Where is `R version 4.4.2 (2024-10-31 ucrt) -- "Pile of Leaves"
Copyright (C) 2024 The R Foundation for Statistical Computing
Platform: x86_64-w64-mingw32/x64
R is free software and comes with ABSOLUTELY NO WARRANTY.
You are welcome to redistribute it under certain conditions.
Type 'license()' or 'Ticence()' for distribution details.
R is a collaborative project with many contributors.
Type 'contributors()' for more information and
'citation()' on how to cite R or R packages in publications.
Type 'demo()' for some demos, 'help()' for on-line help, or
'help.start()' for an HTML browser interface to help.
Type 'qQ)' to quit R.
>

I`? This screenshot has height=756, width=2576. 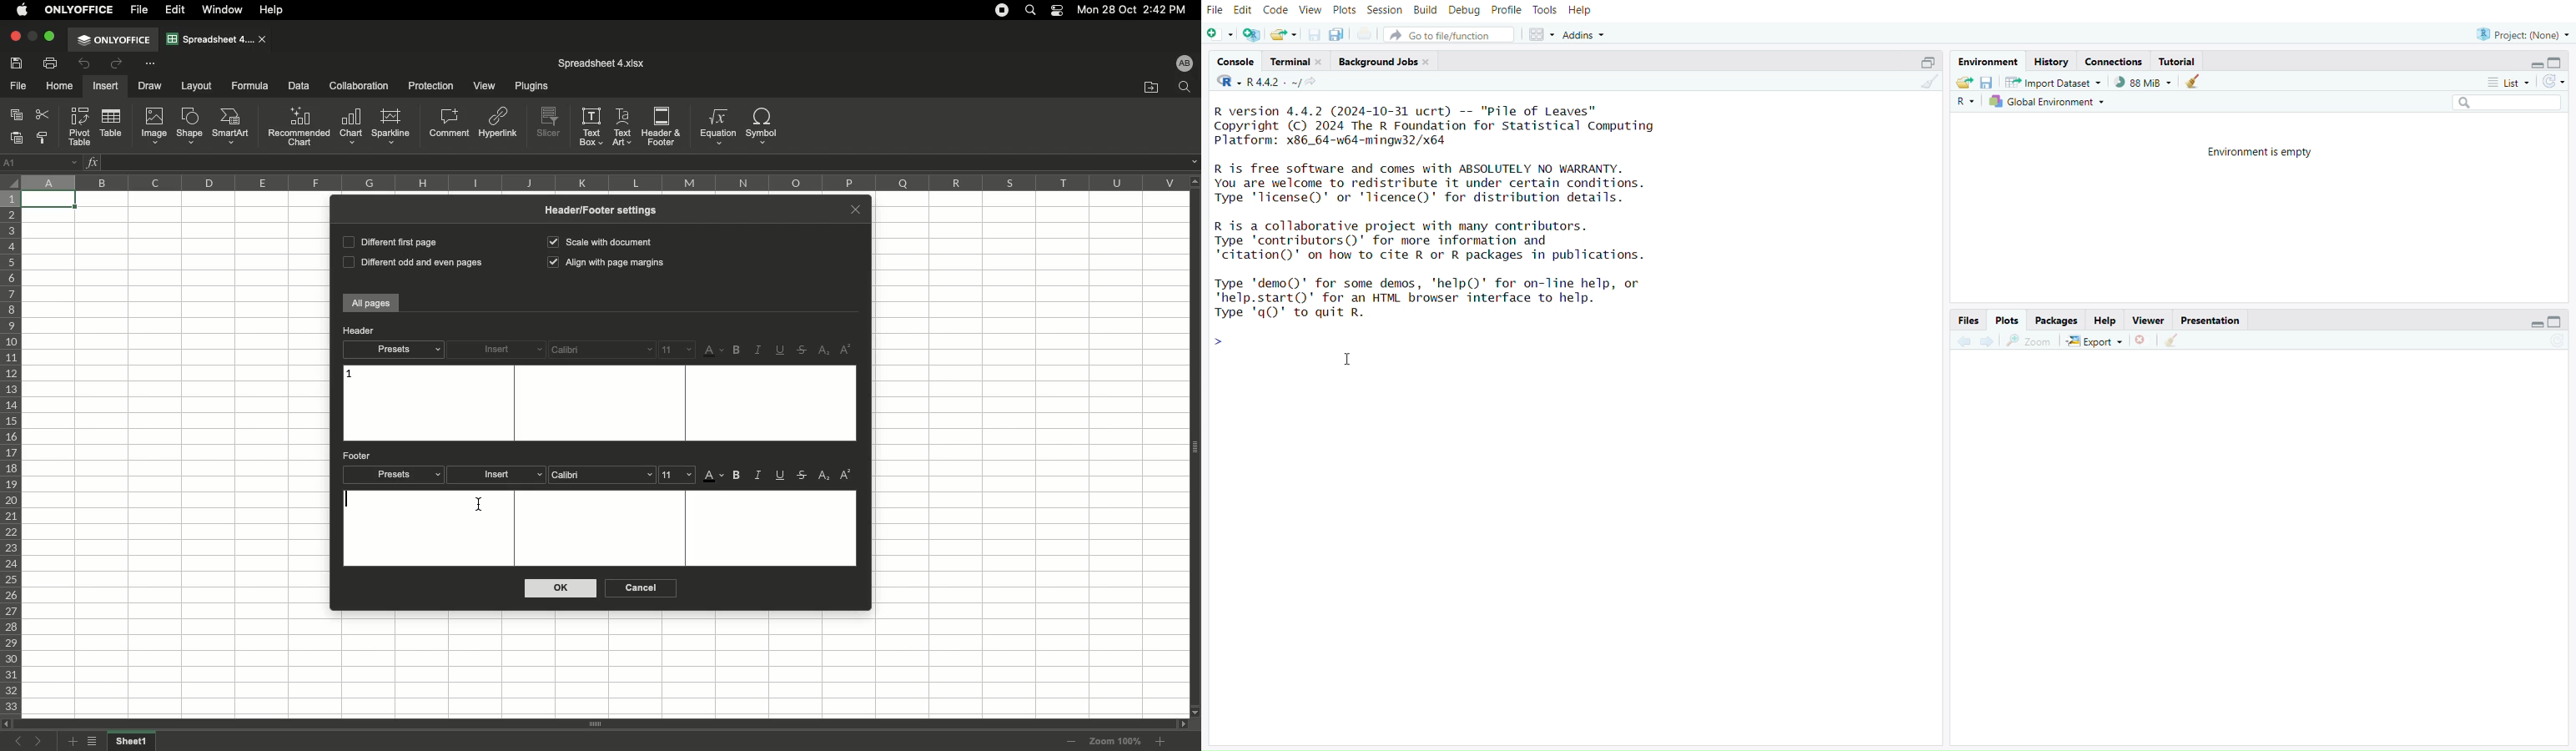 R version 4.4.2 (2024-10-31 ucrt) -- "Pile of Leaves"
Copyright (C) 2024 The R Foundation for Statistical Computing
Platform: x86_64-w64-mingw32/x64
R is free software and comes with ABSOLUTELY NO WARRANTY.
You are welcome to redistribute it under certain conditions.
Type 'license()' or 'Ticence()' for distribution details.
R is a collaborative project with many contributors.
Type 'contributors()' for more information and
'citation()' on how to cite R or R packages in publications.
Type 'demo()' for some demos, 'help()' for on-line help, or
'help.start()' for an HTML browser interface to help.
Type 'qQ)' to quit R.
>

I is located at coordinates (1446, 225).